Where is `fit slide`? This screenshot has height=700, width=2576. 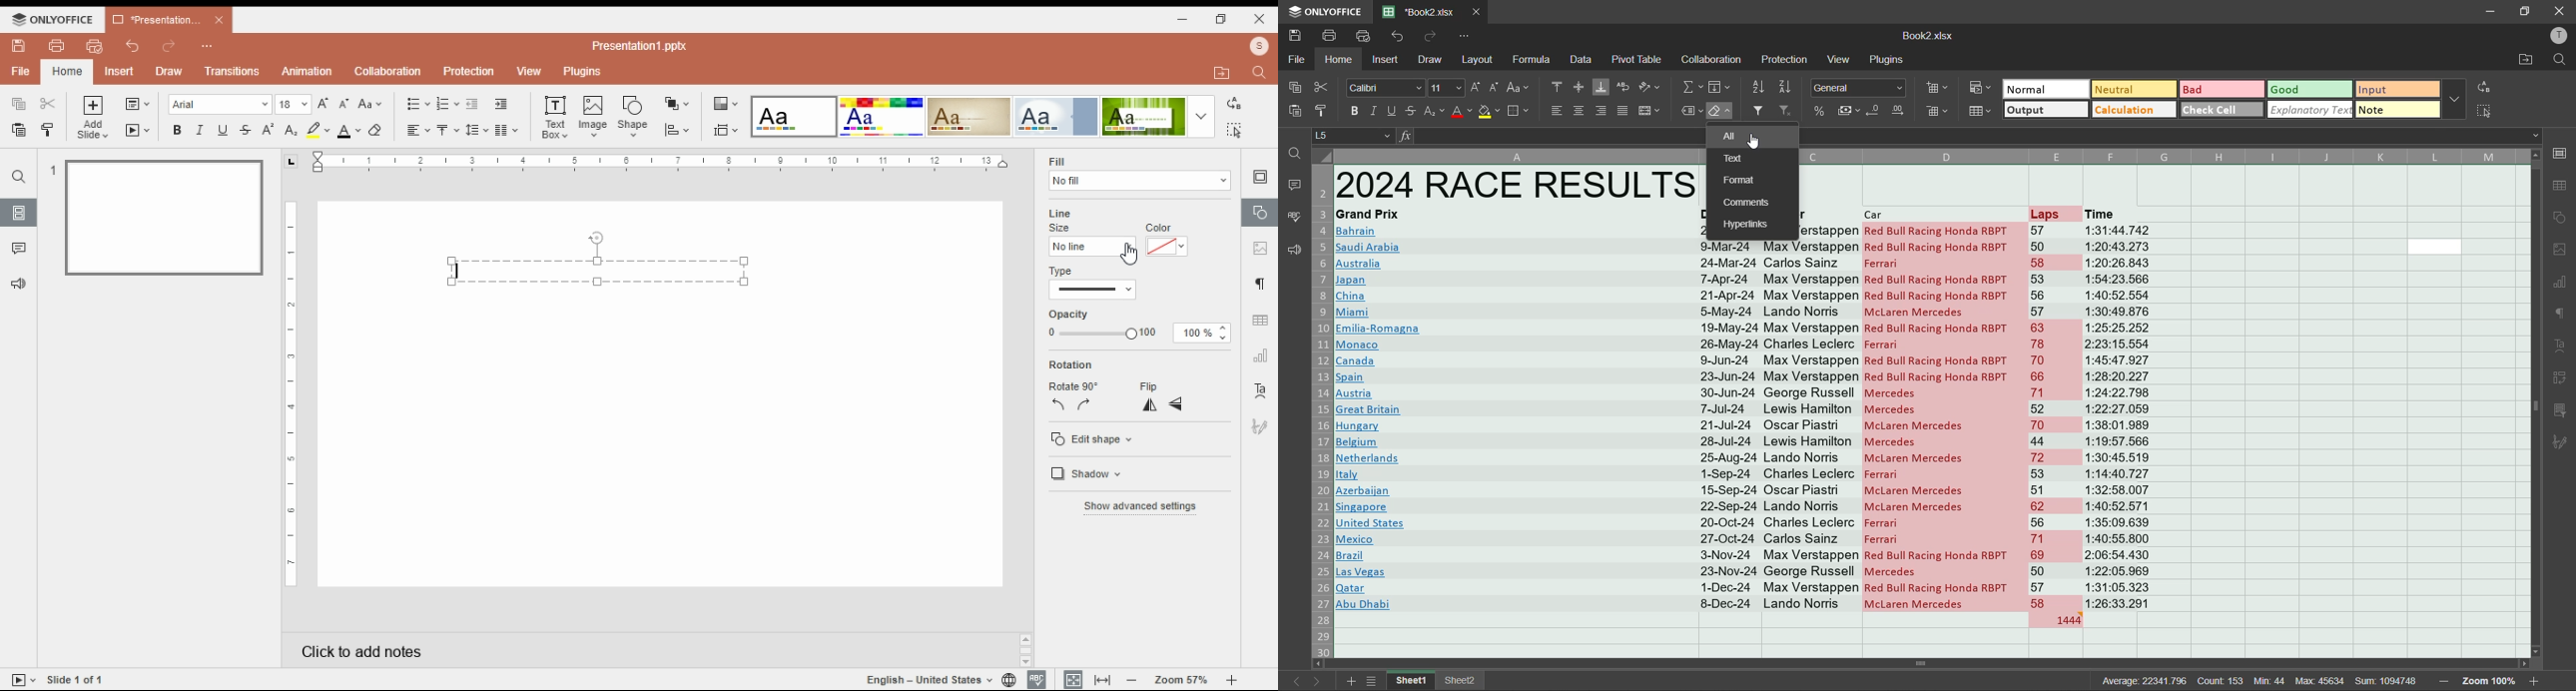
fit slide is located at coordinates (1070, 679).